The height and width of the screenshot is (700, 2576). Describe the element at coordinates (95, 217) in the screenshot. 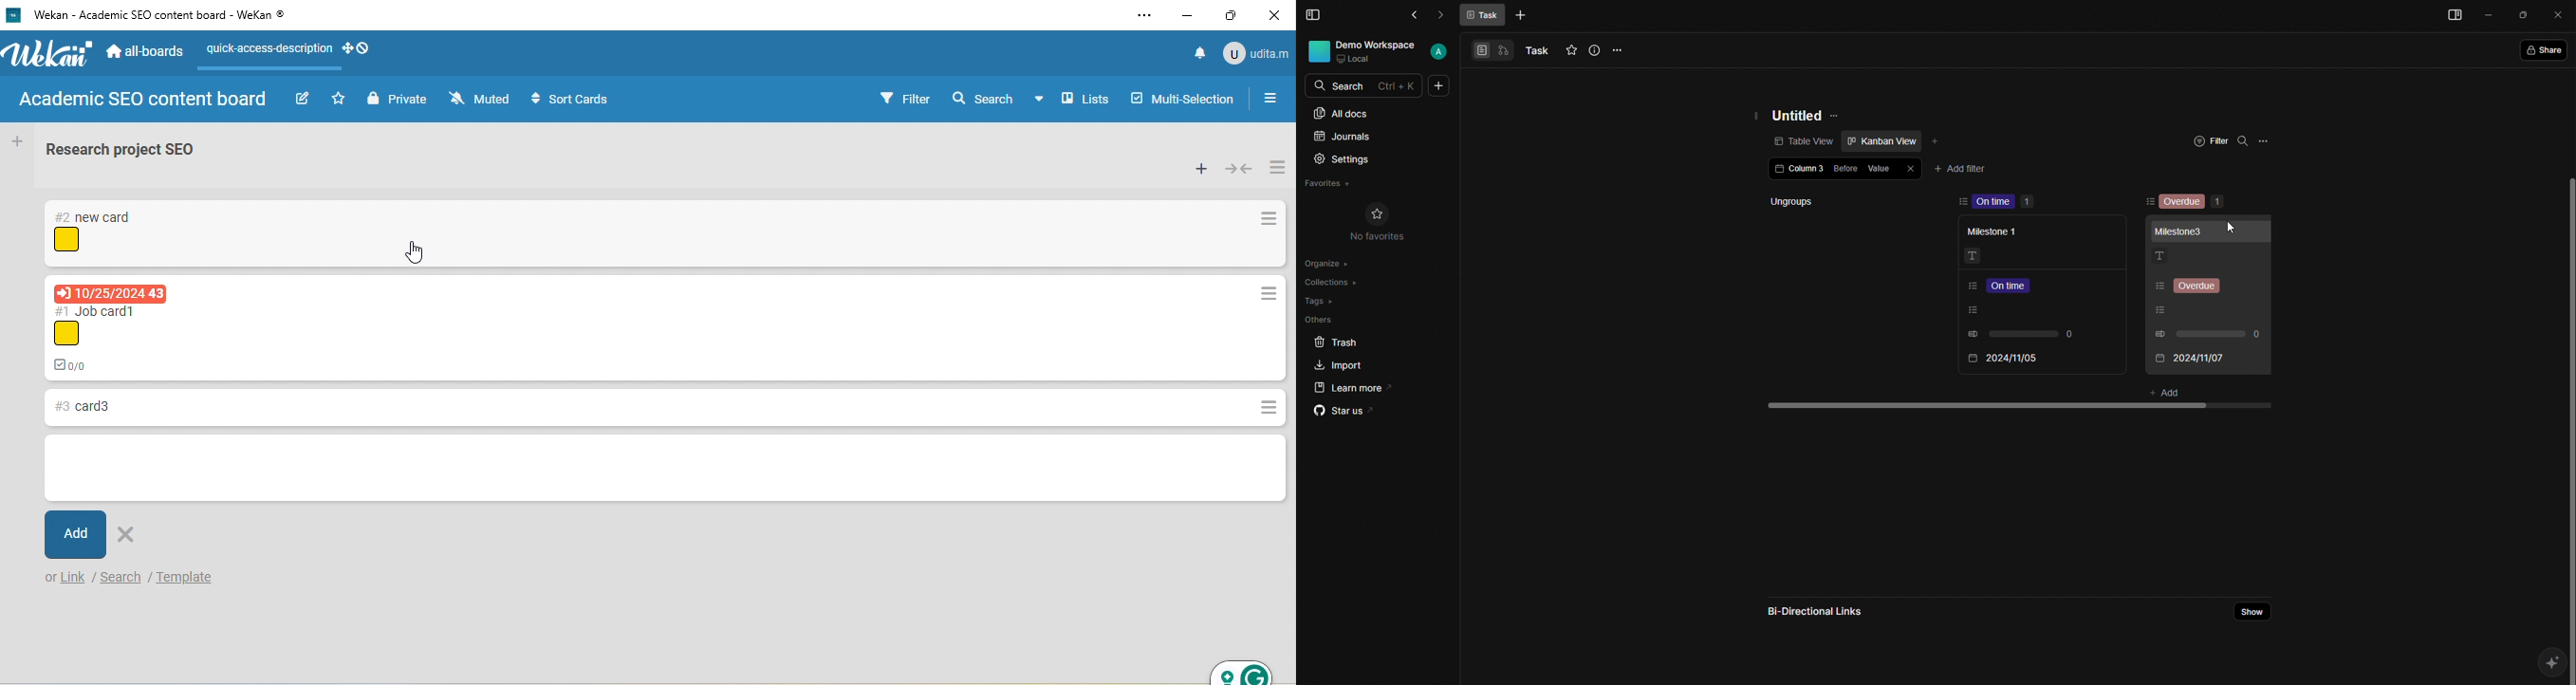

I see `card titles ` at that location.